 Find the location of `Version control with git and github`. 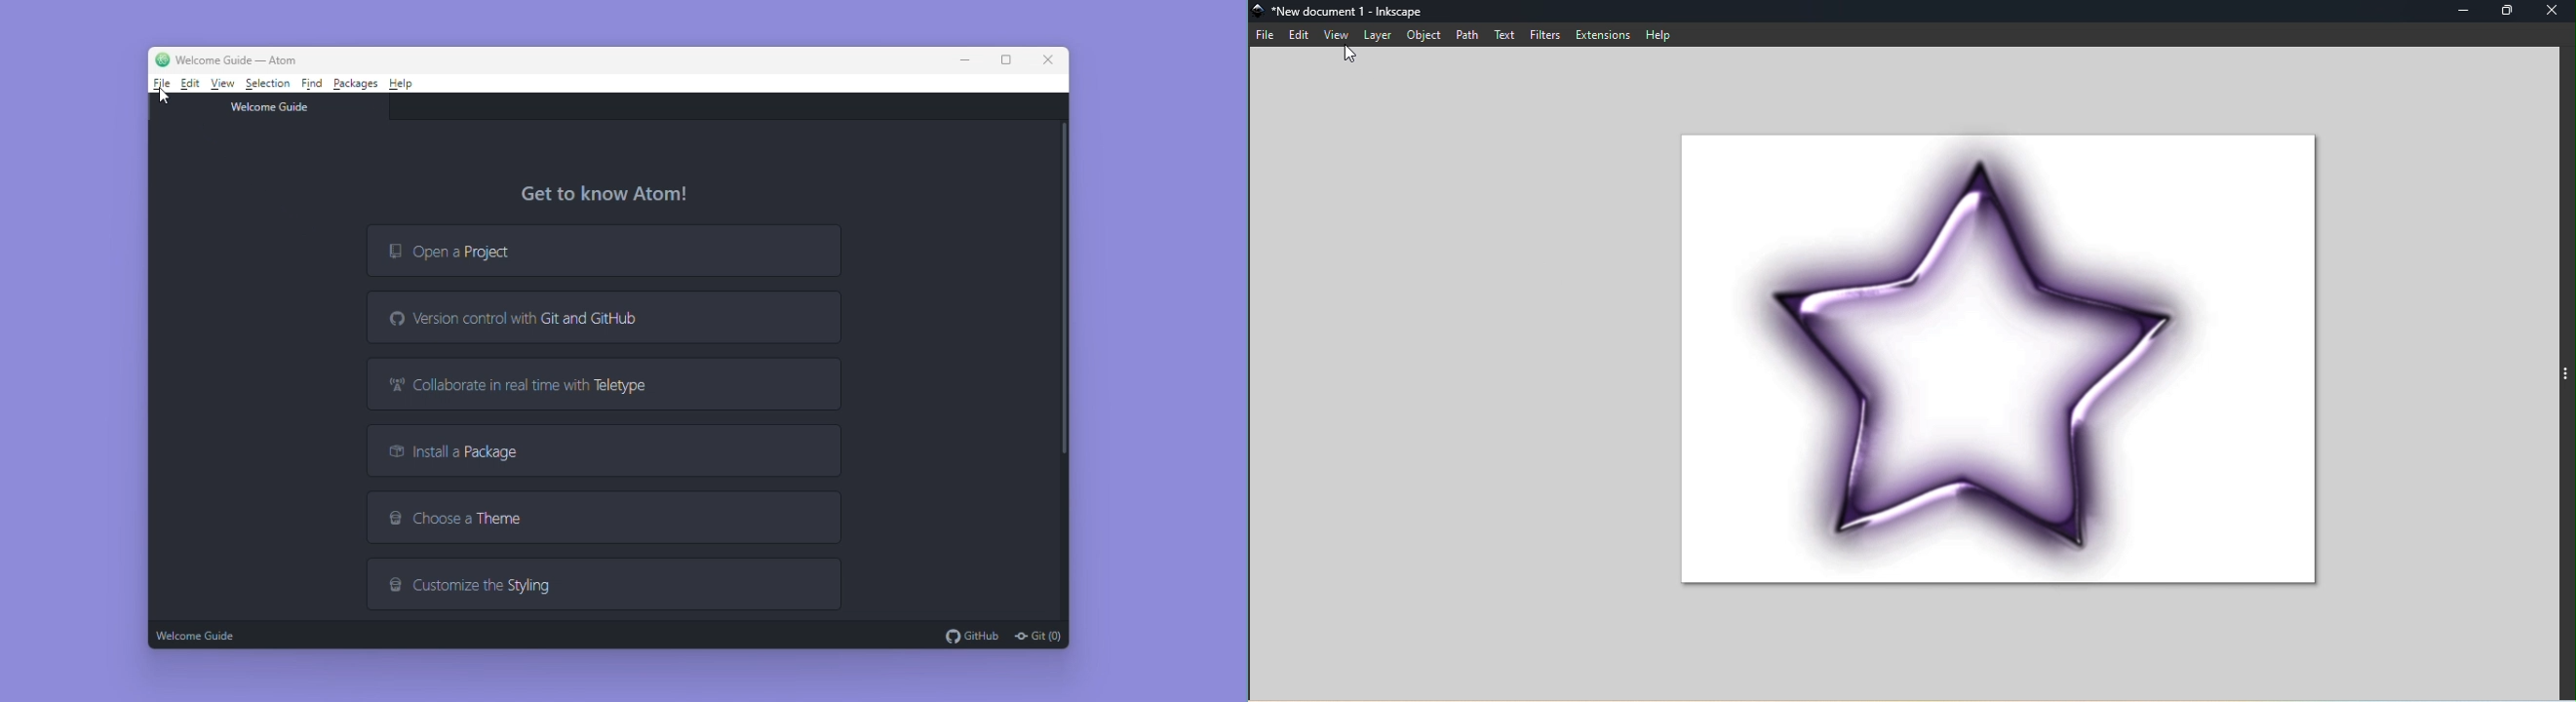

Version control with git and github is located at coordinates (609, 317).